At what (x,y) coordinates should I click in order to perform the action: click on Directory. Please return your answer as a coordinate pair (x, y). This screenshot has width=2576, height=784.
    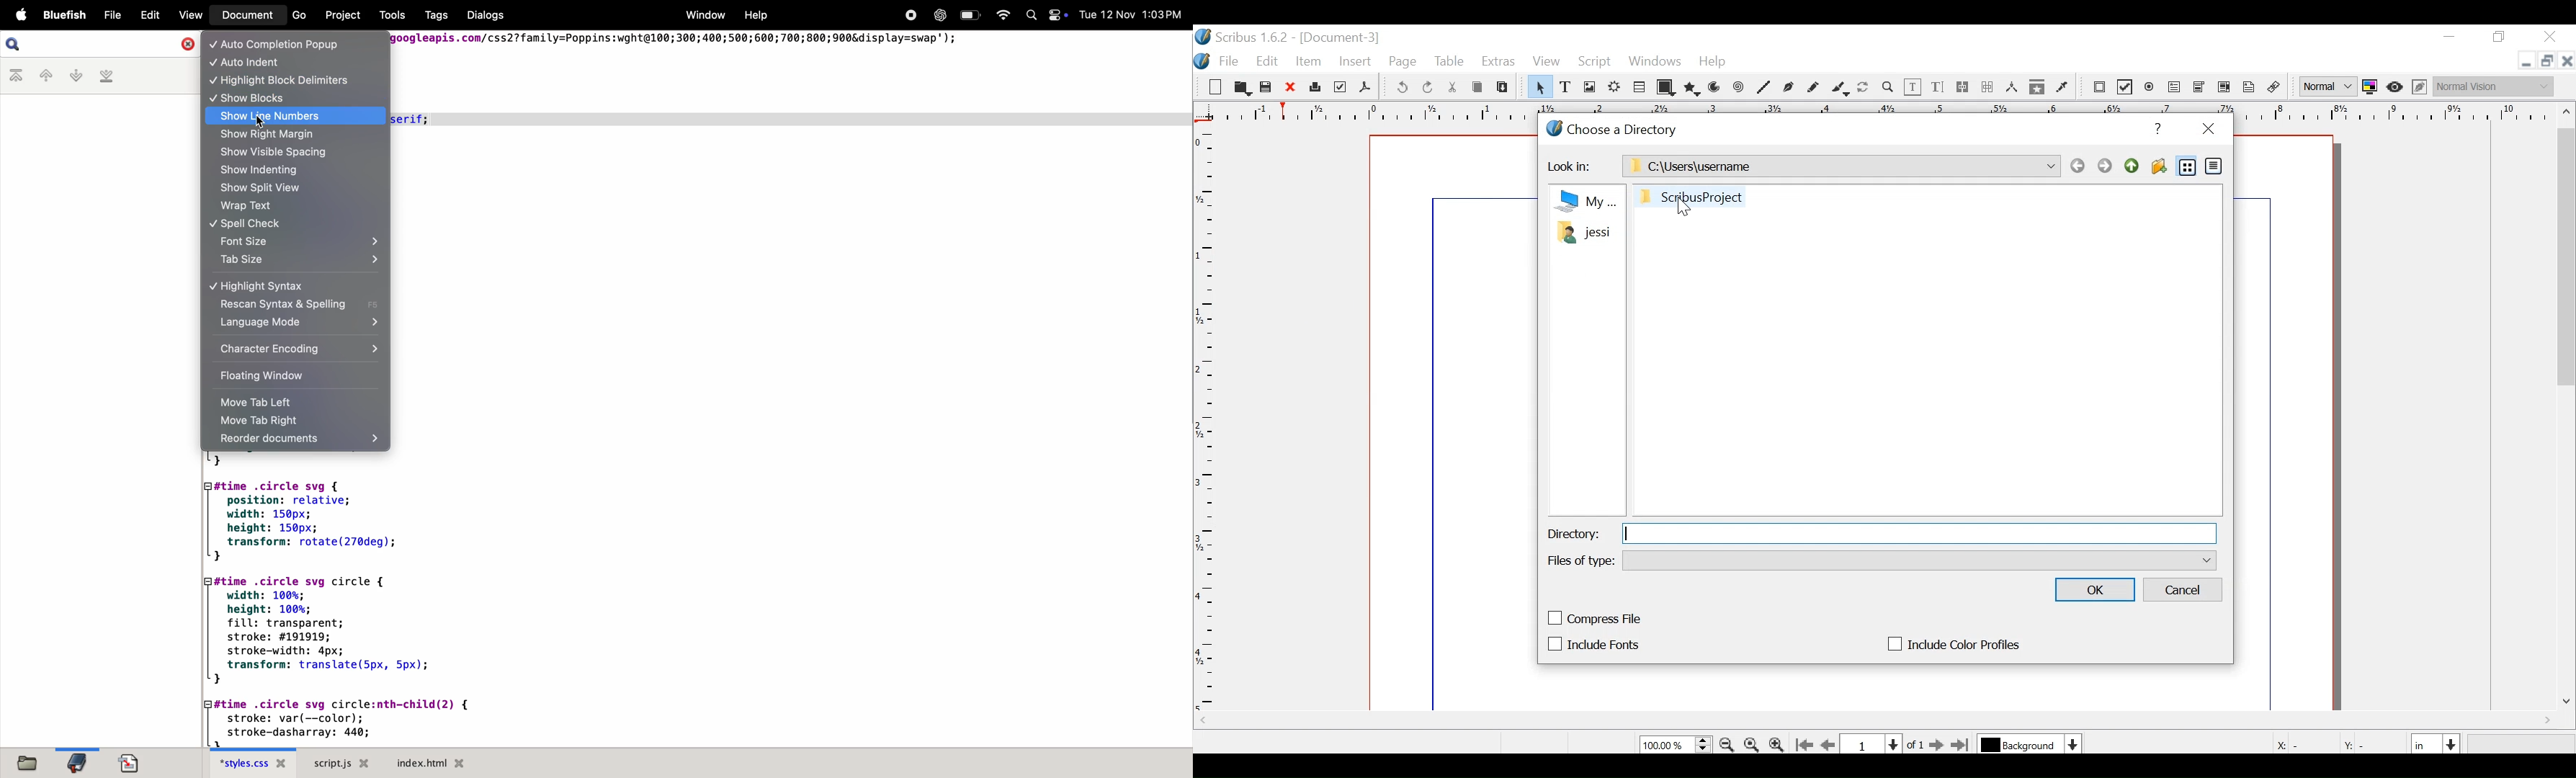
    Looking at the image, I should click on (1573, 535).